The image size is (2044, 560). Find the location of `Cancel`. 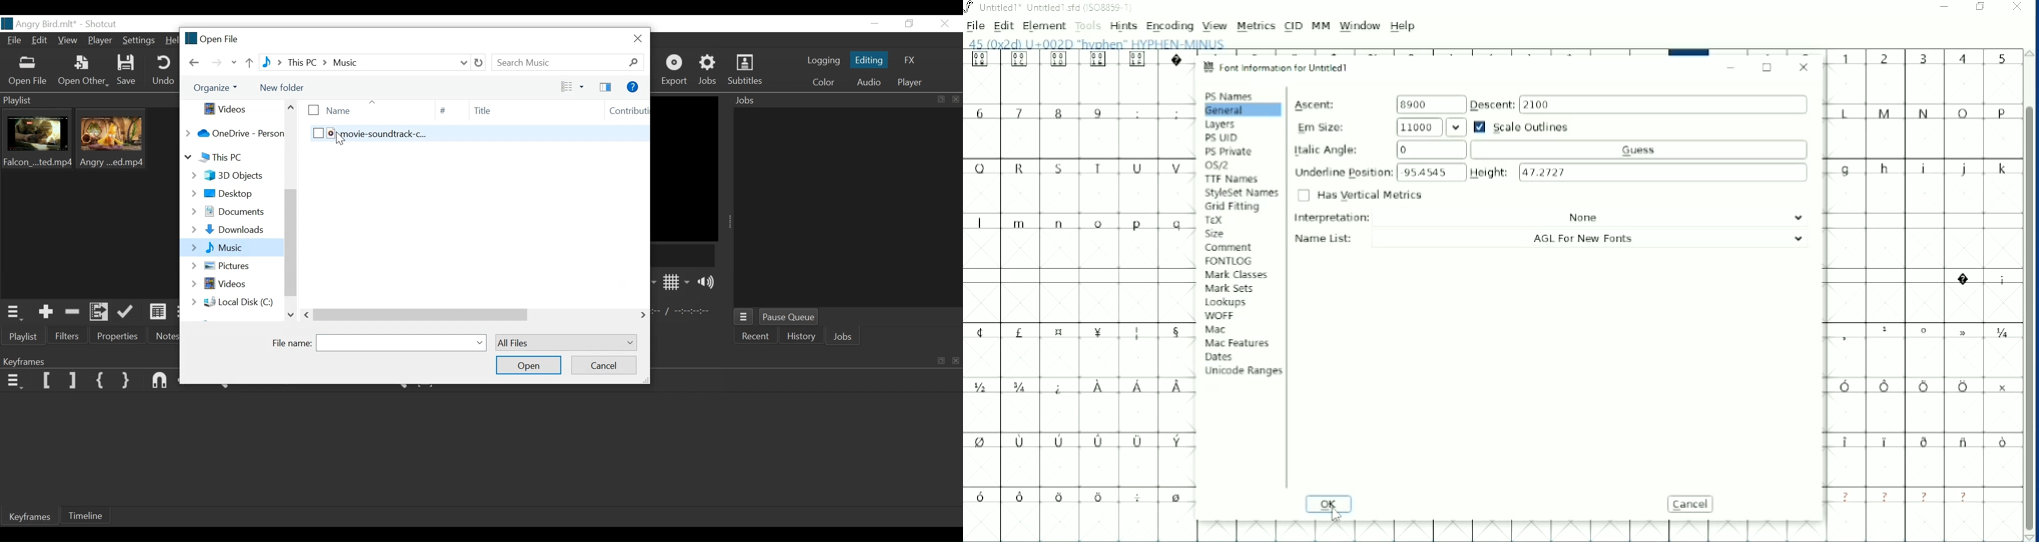

Cancel is located at coordinates (1693, 504).